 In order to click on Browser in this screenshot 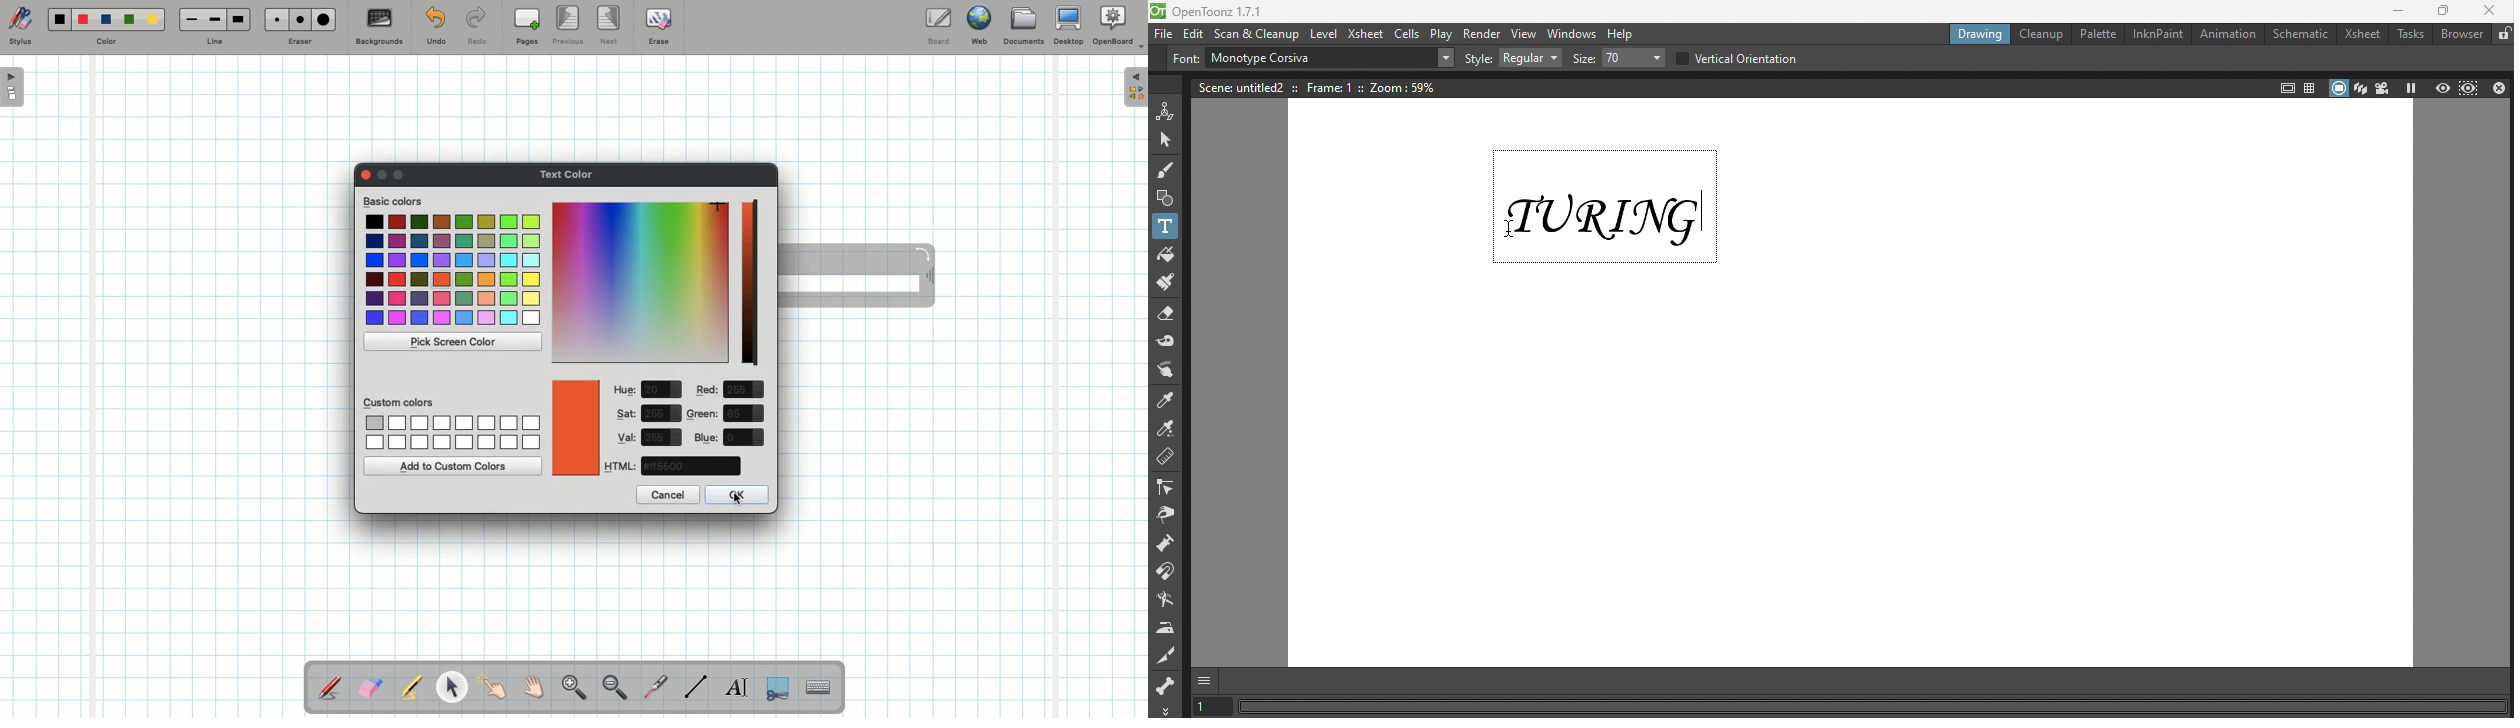, I will do `click(2460, 37)`.